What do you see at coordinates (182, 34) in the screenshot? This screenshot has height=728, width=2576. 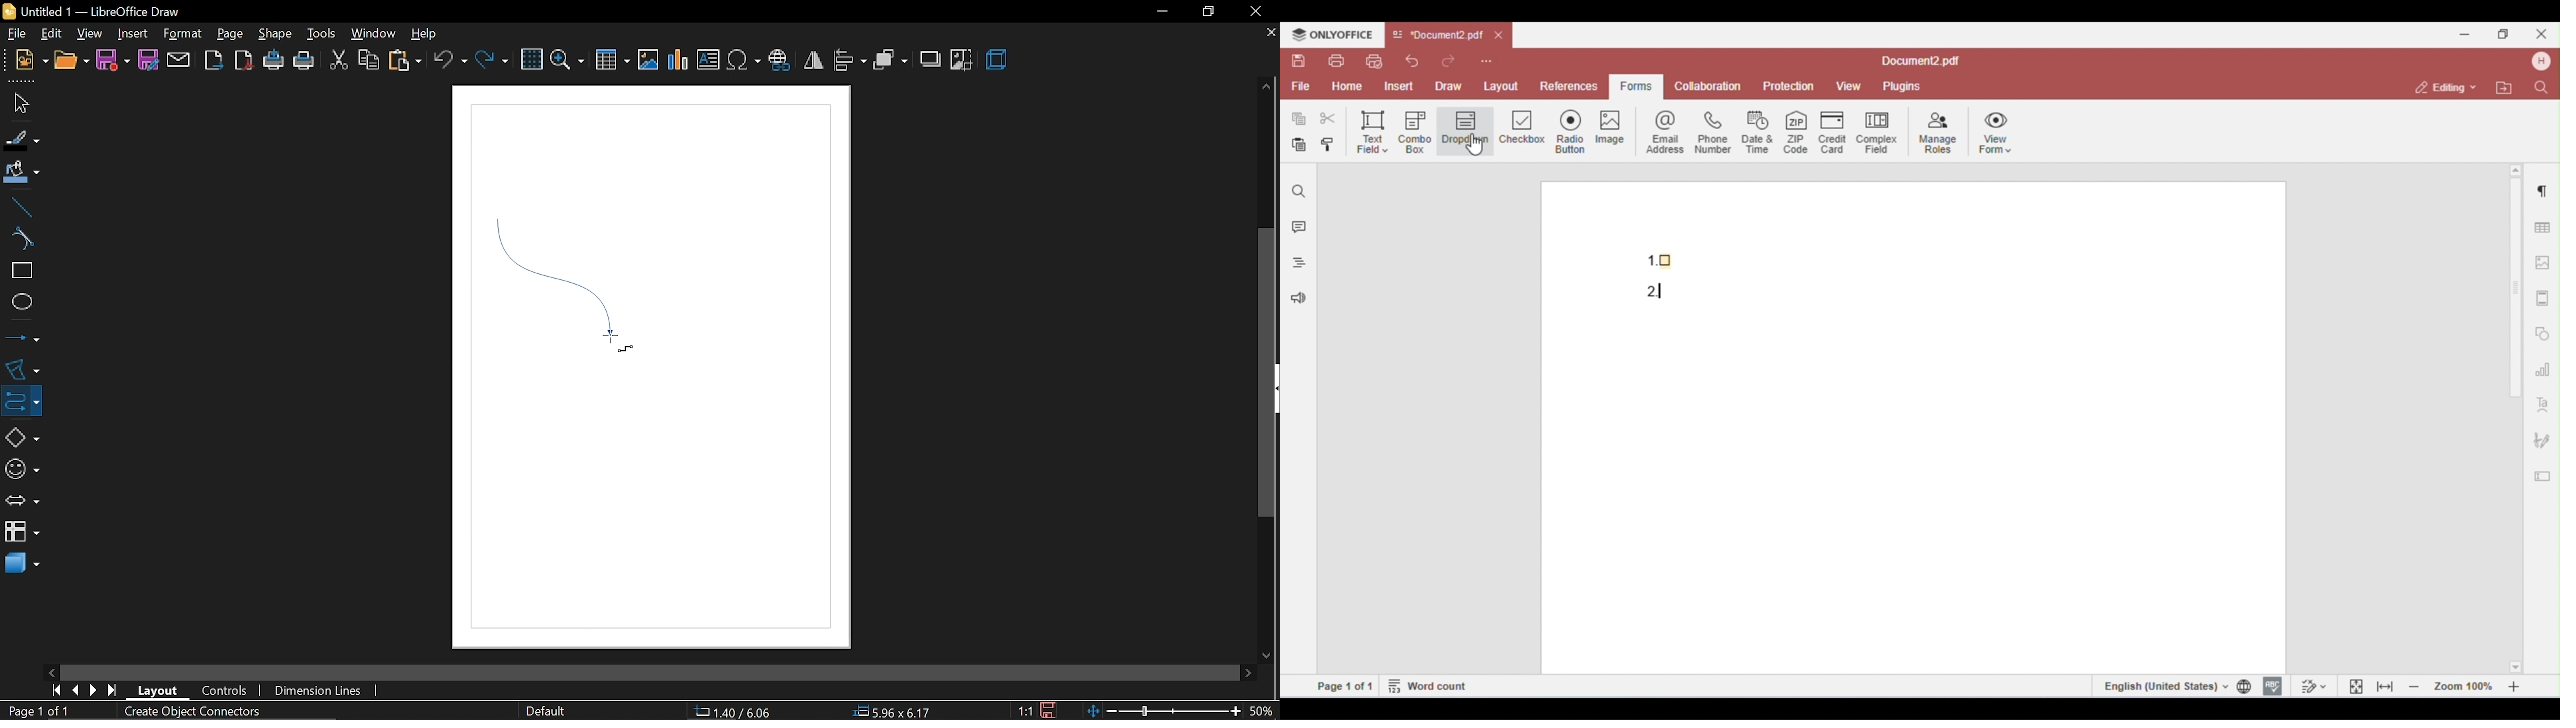 I see `format` at bounding box center [182, 34].